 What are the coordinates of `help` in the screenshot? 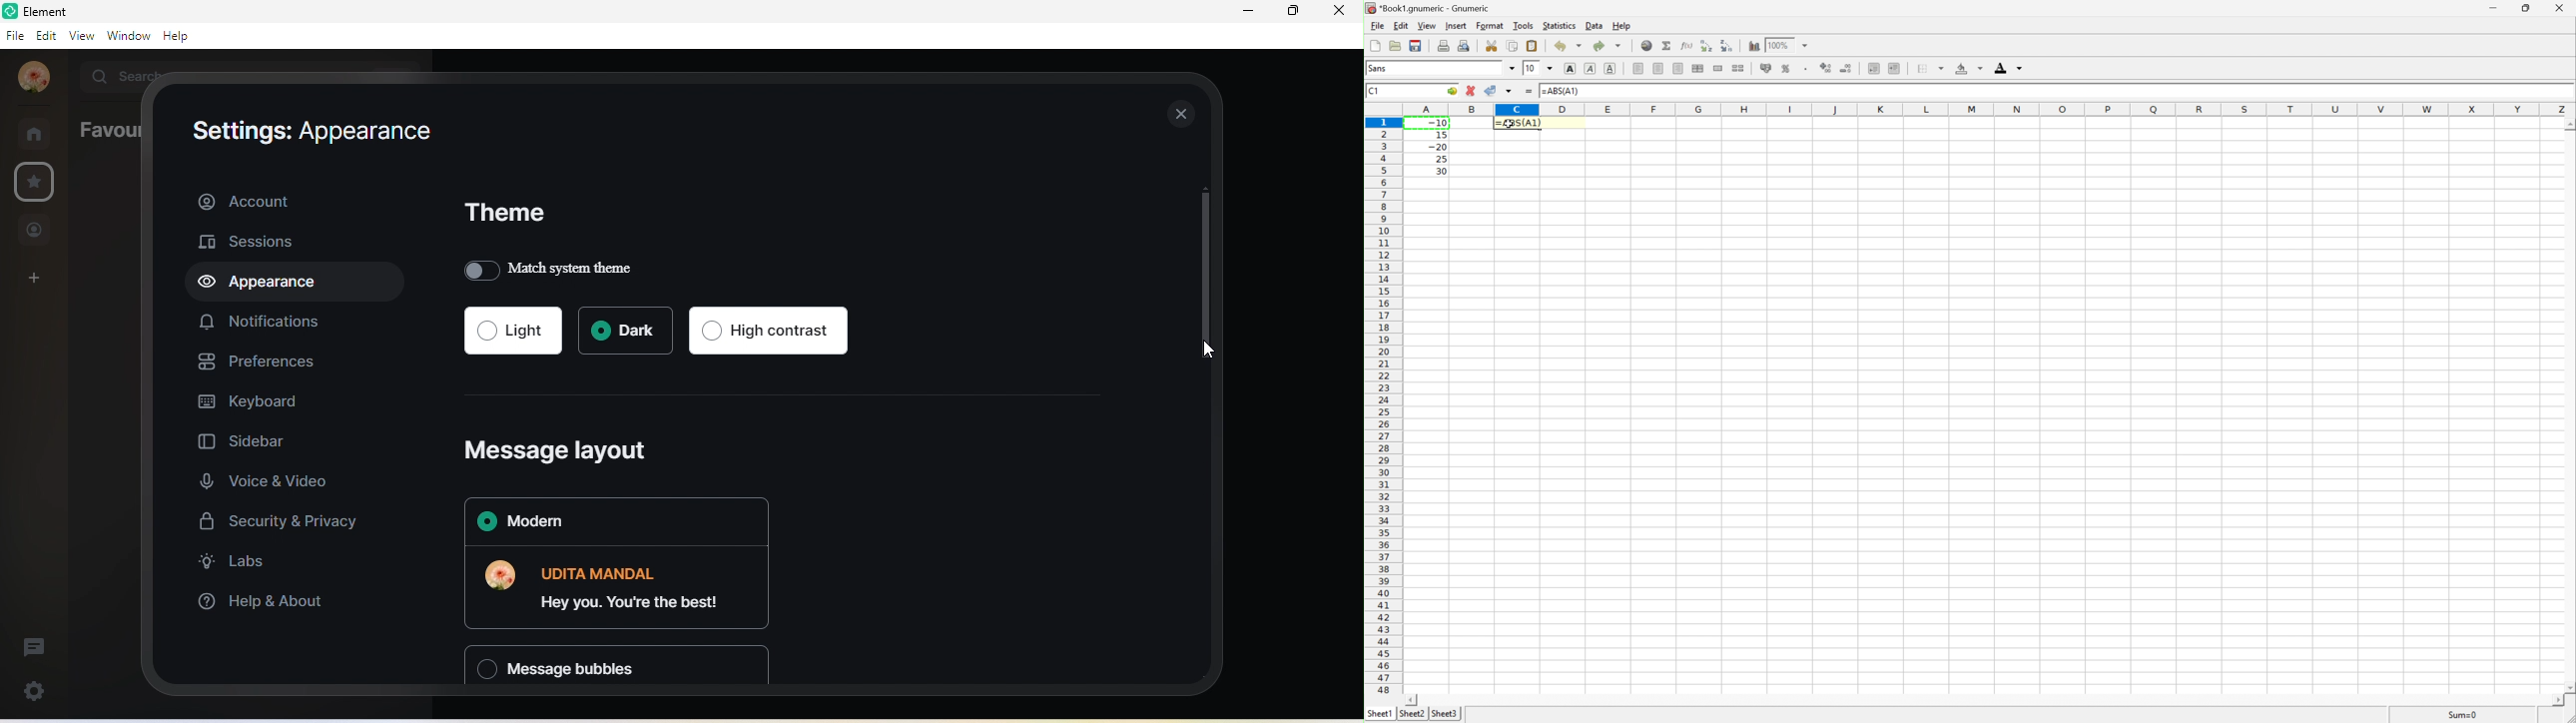 It's located at (178, 36).